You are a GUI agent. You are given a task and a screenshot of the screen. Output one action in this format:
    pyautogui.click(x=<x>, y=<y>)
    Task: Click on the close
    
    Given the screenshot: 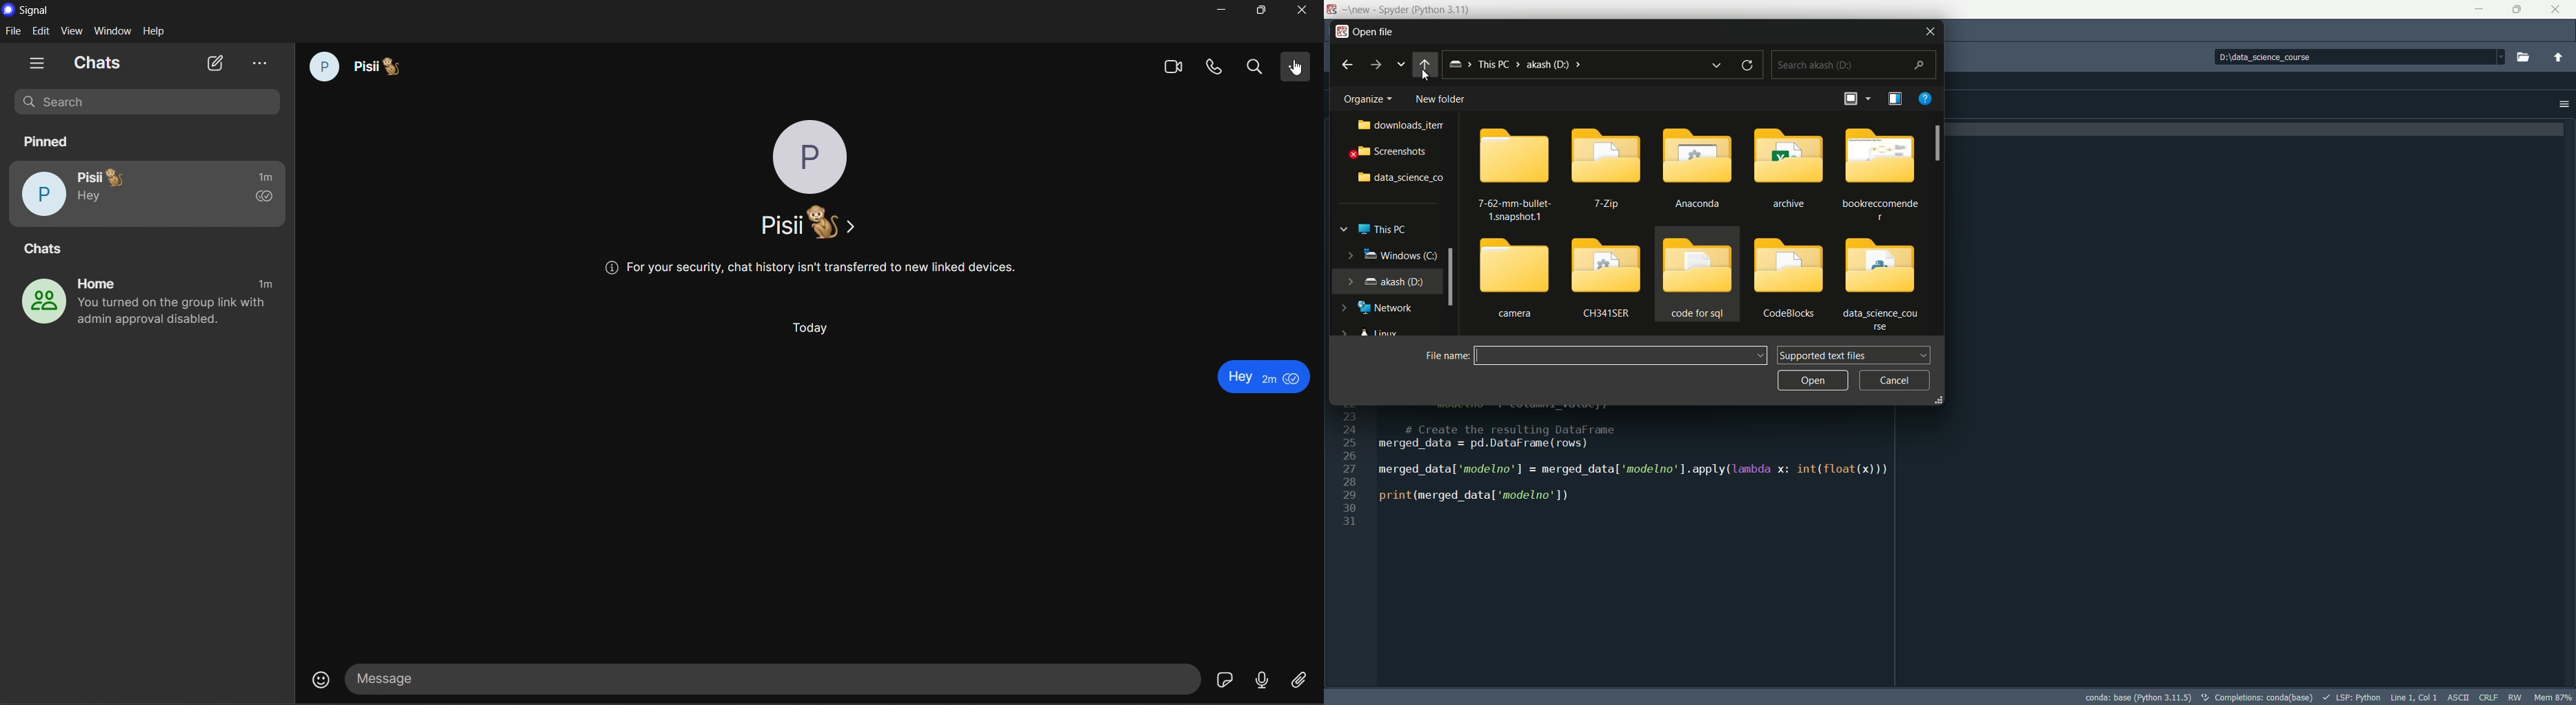 What is the action you would take?
    pyautogui.click(x=2557, y=10)
    